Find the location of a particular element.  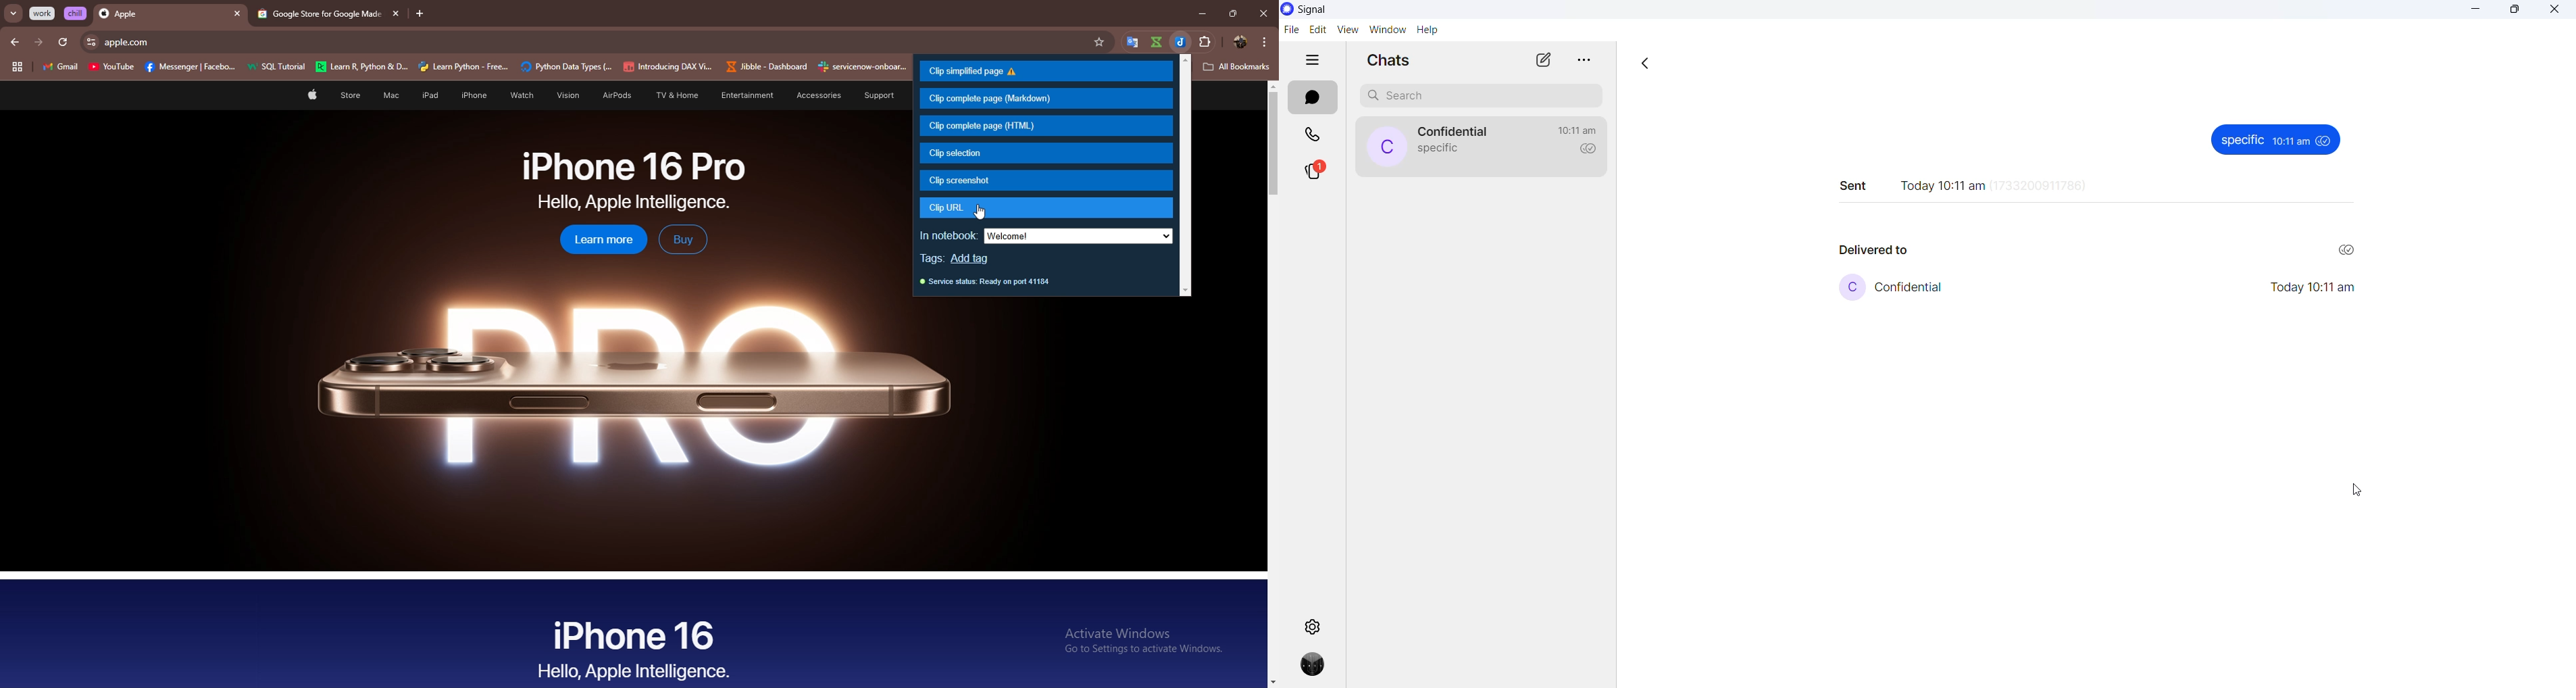

iPad is located at coordinates (428, 95).